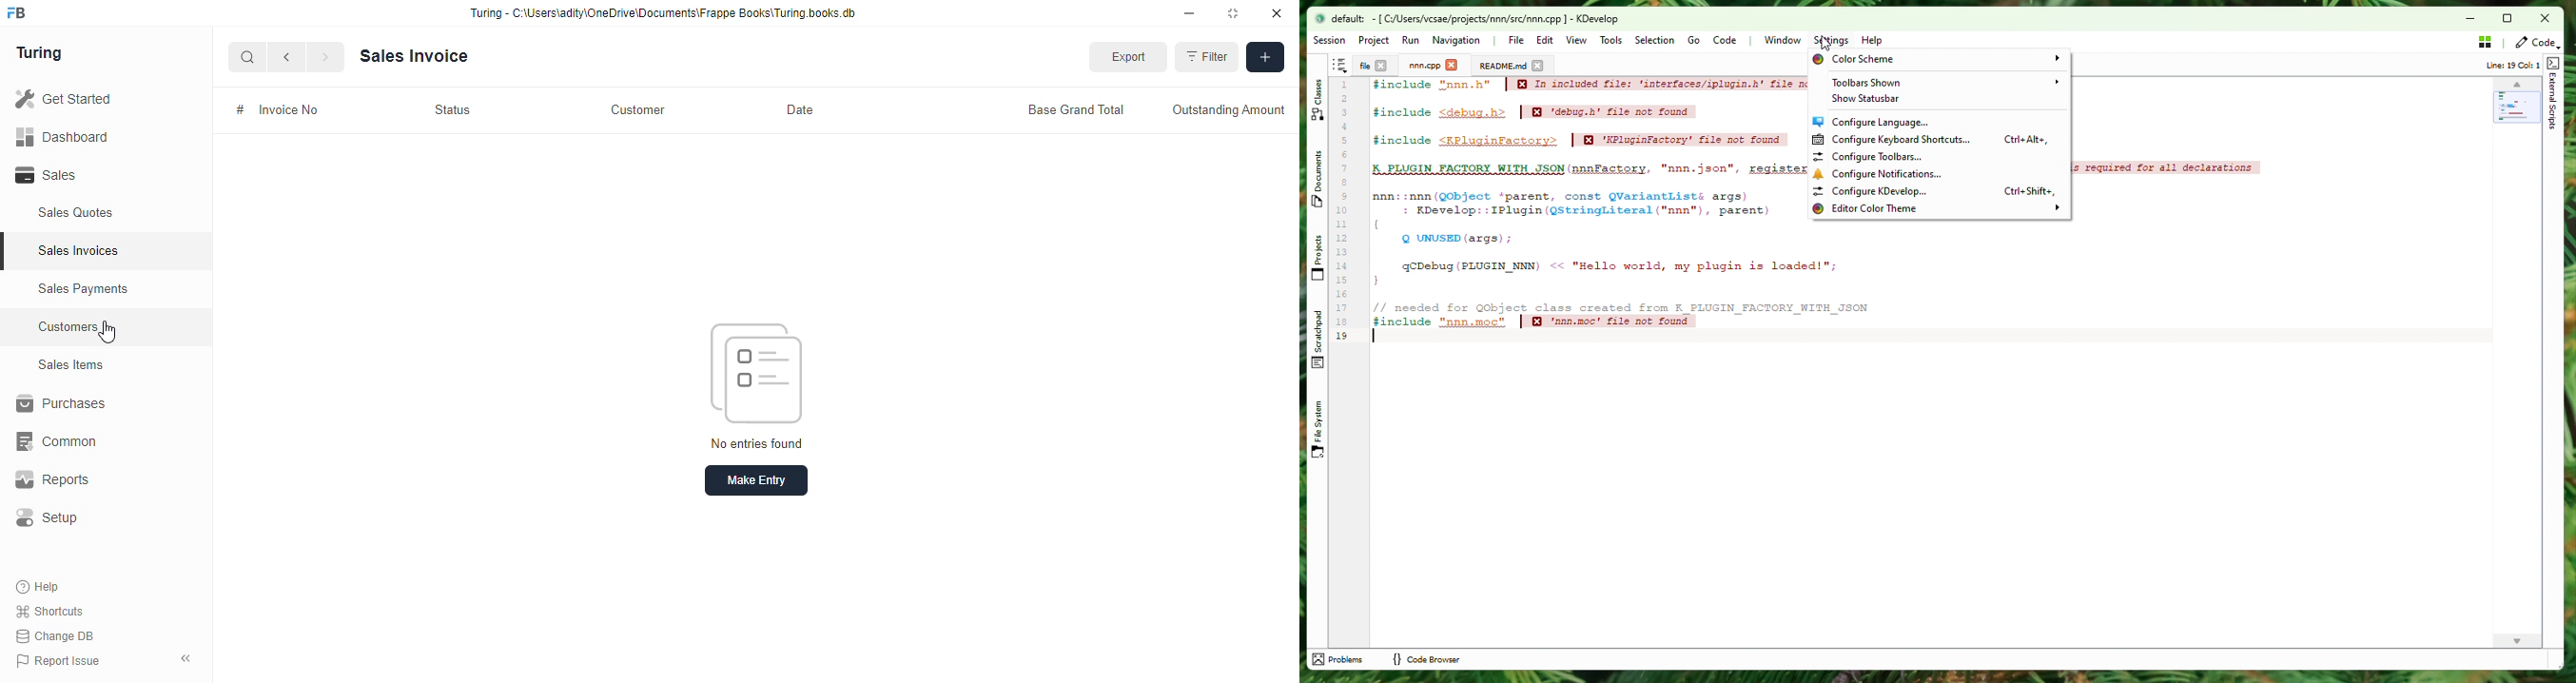 This screenshot has height=700, width=2576. Describe the element at coordinates (1237, 13) in the screenshot. I see `maximise` at that location.